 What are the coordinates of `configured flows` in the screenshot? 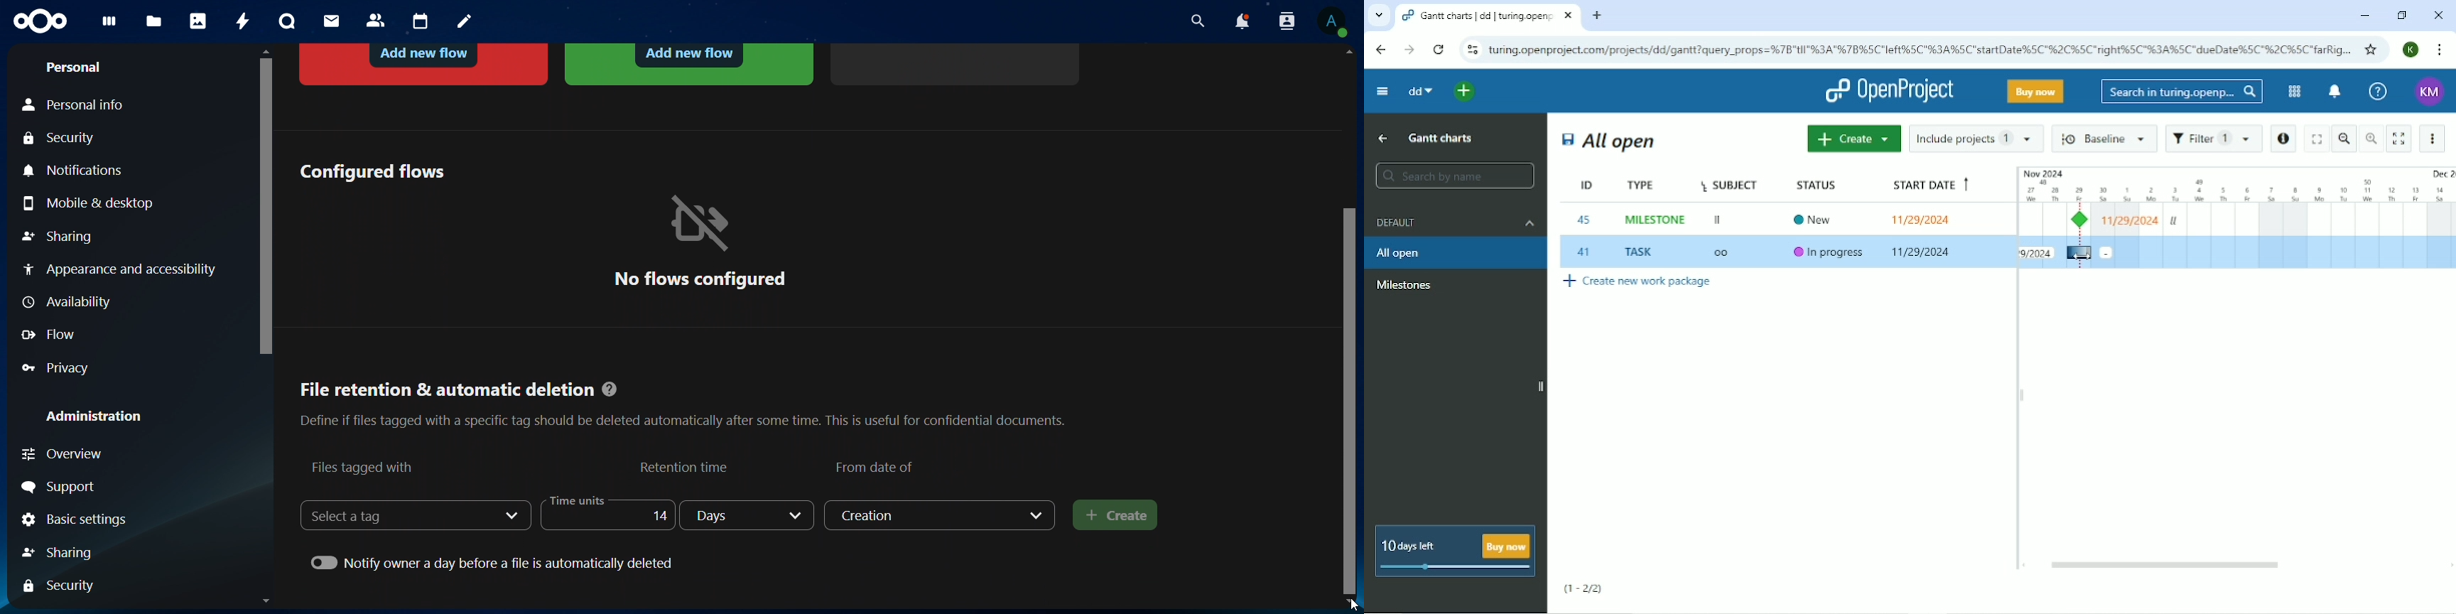 It's located at (372, 171).